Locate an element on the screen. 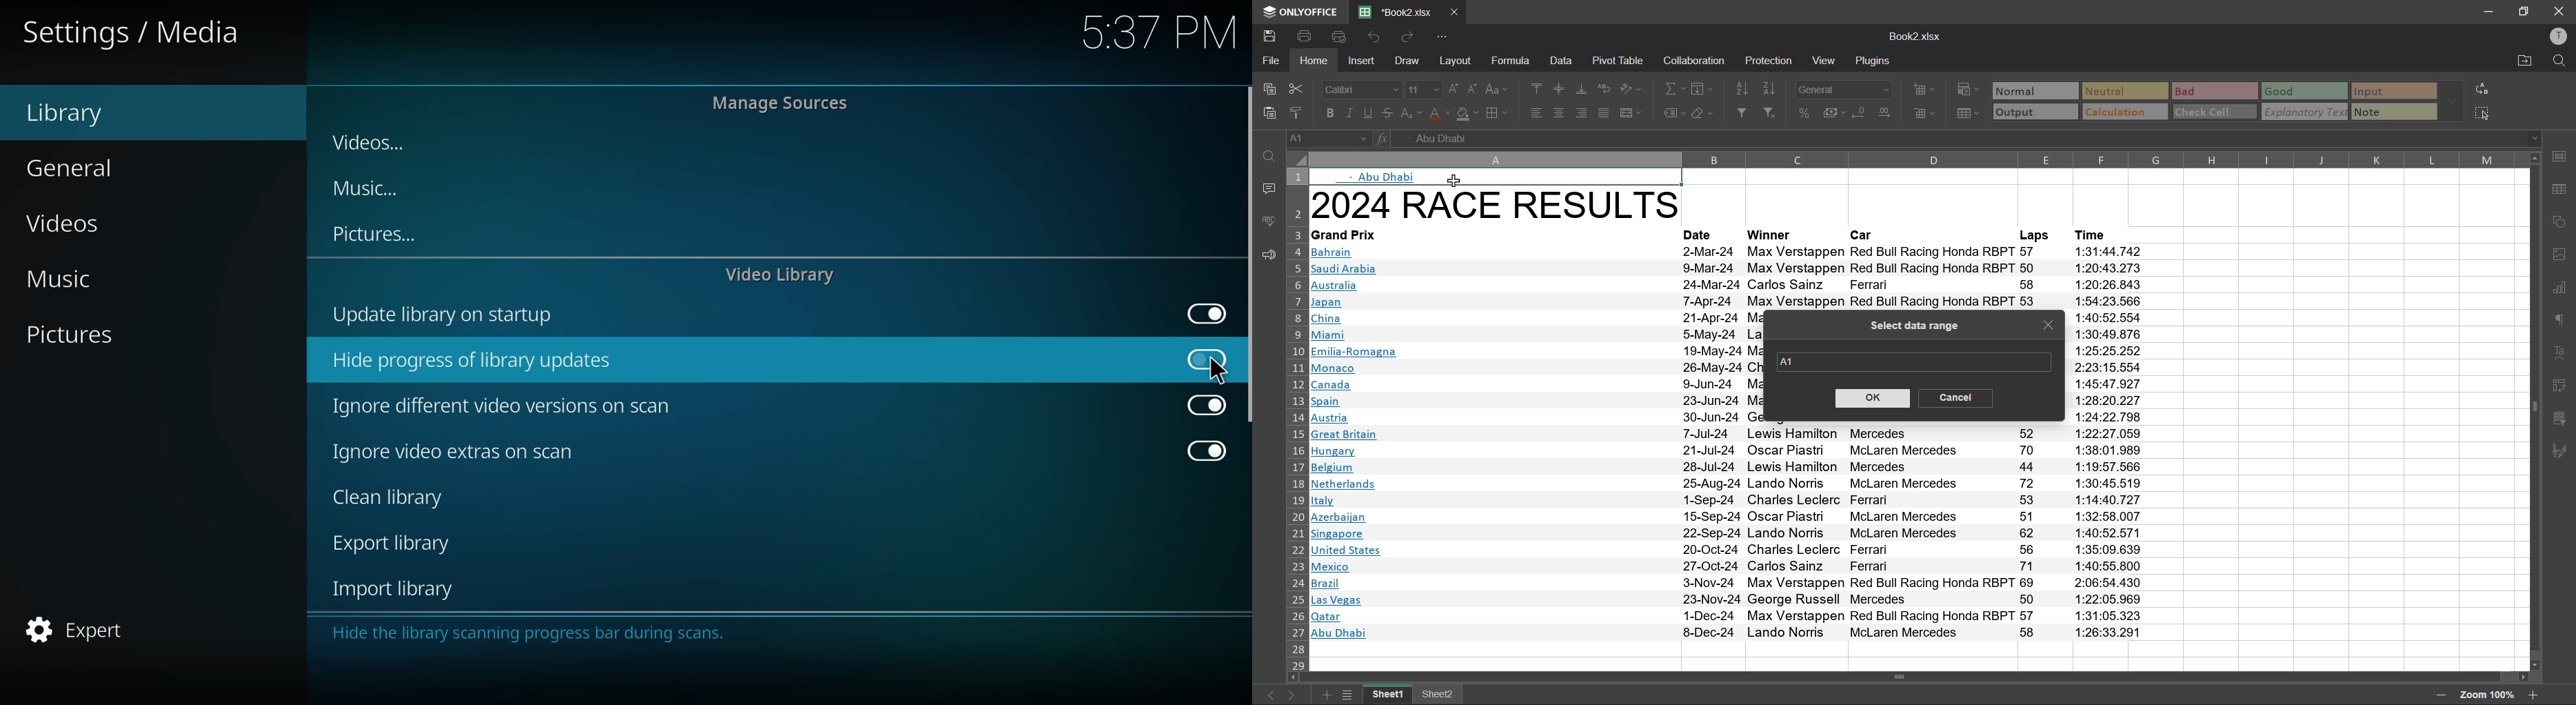  5:37 PM is located at coordinates (1152, 37).